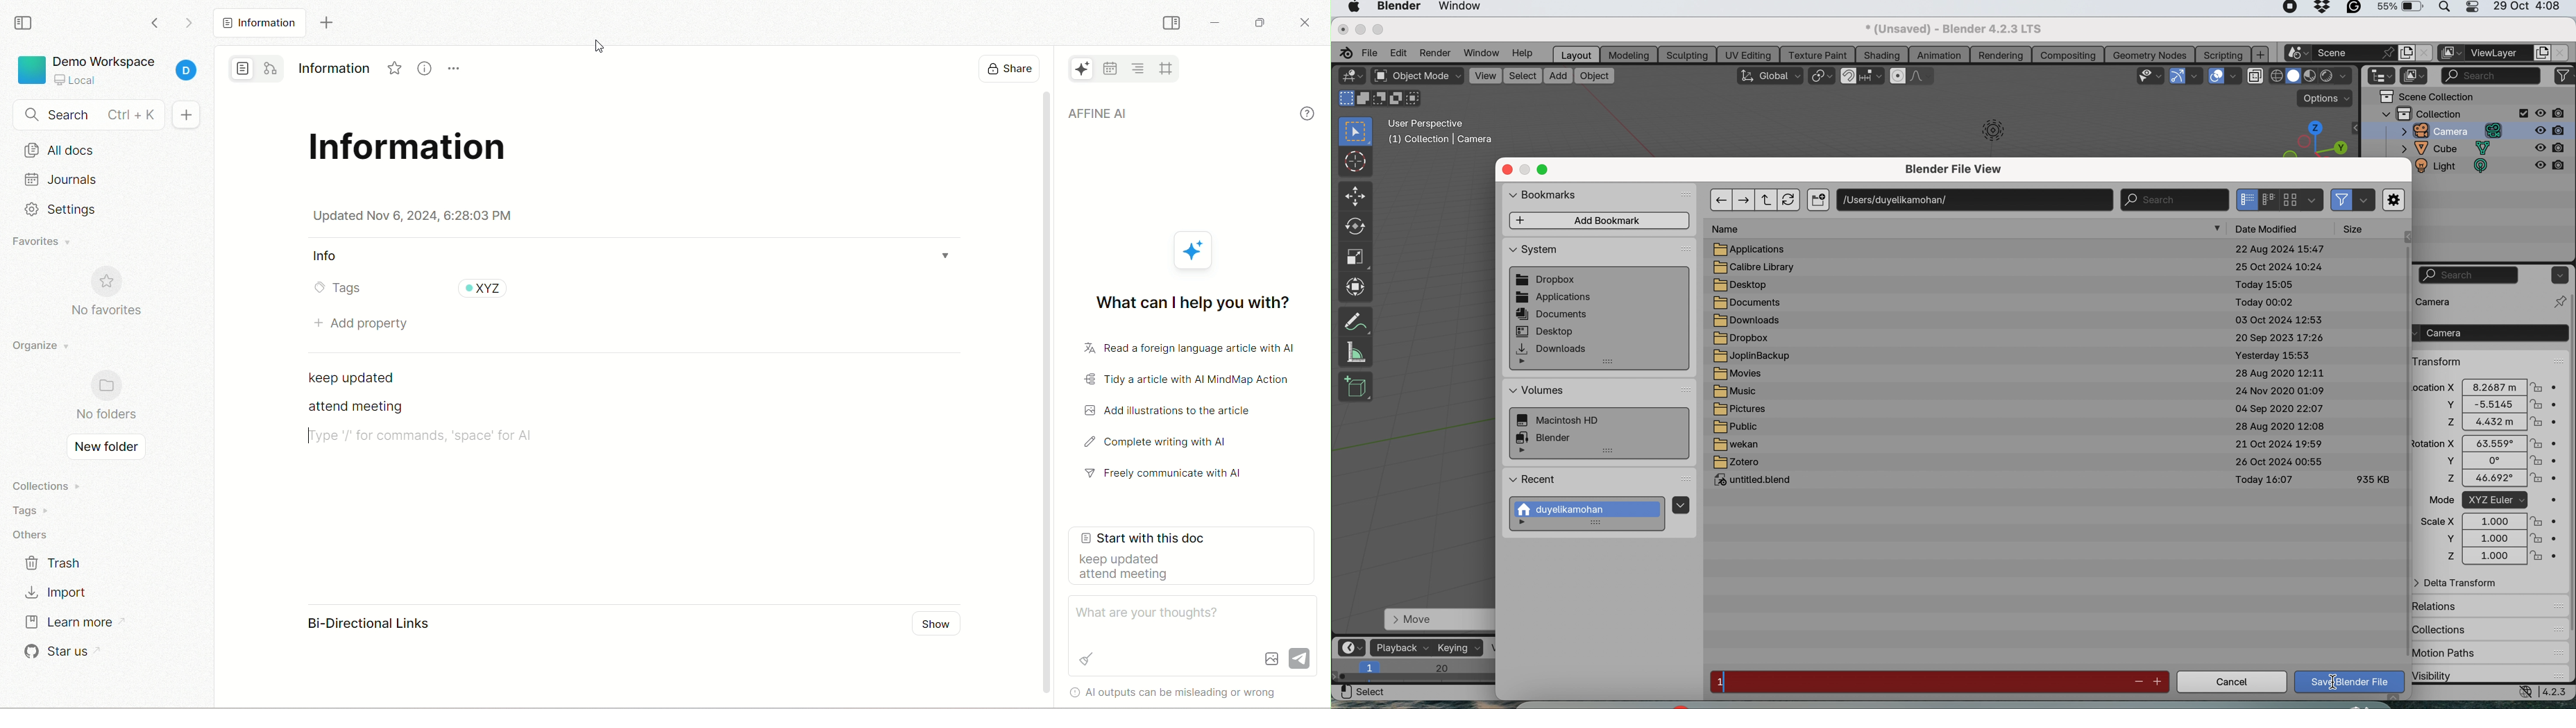 This screenshot has width=2576, height=728. Describe the element at coordinates (2222, 54) in the screenshot. I see `scripting` at that location.